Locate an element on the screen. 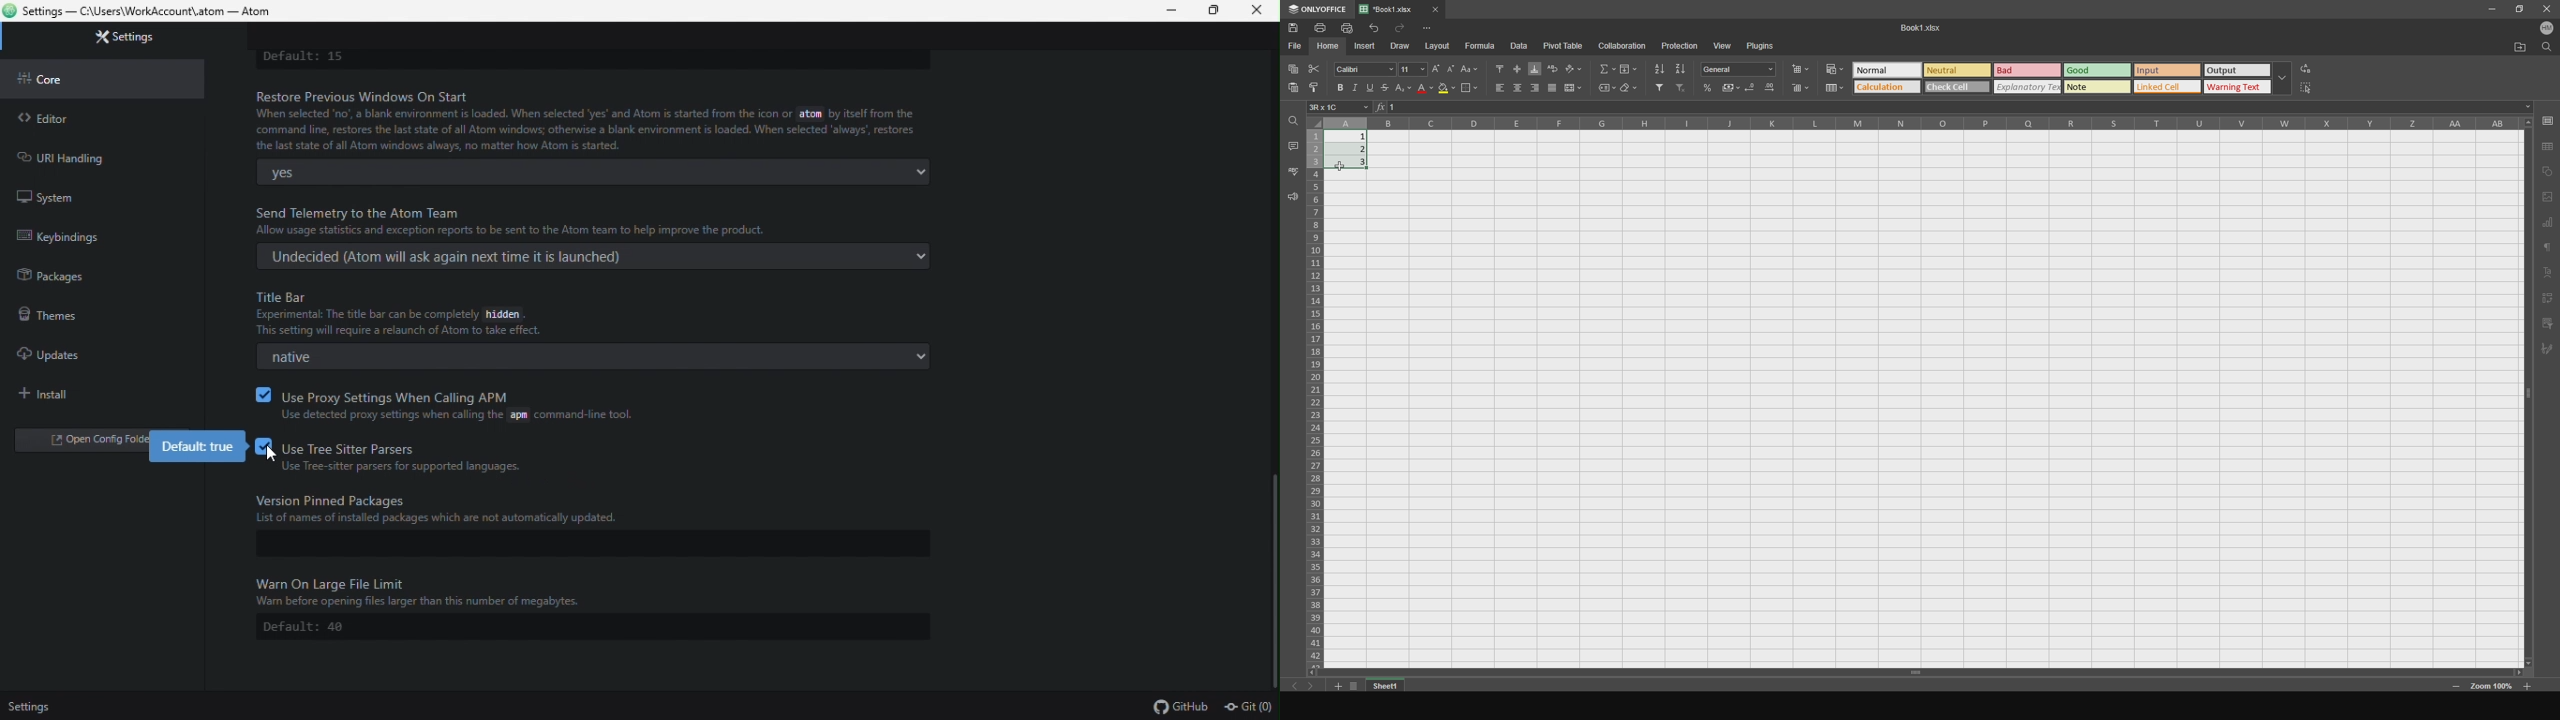 Image resolution: width=2576 pixels, height=728 pixels. data is located at coordinates (1523, 46).